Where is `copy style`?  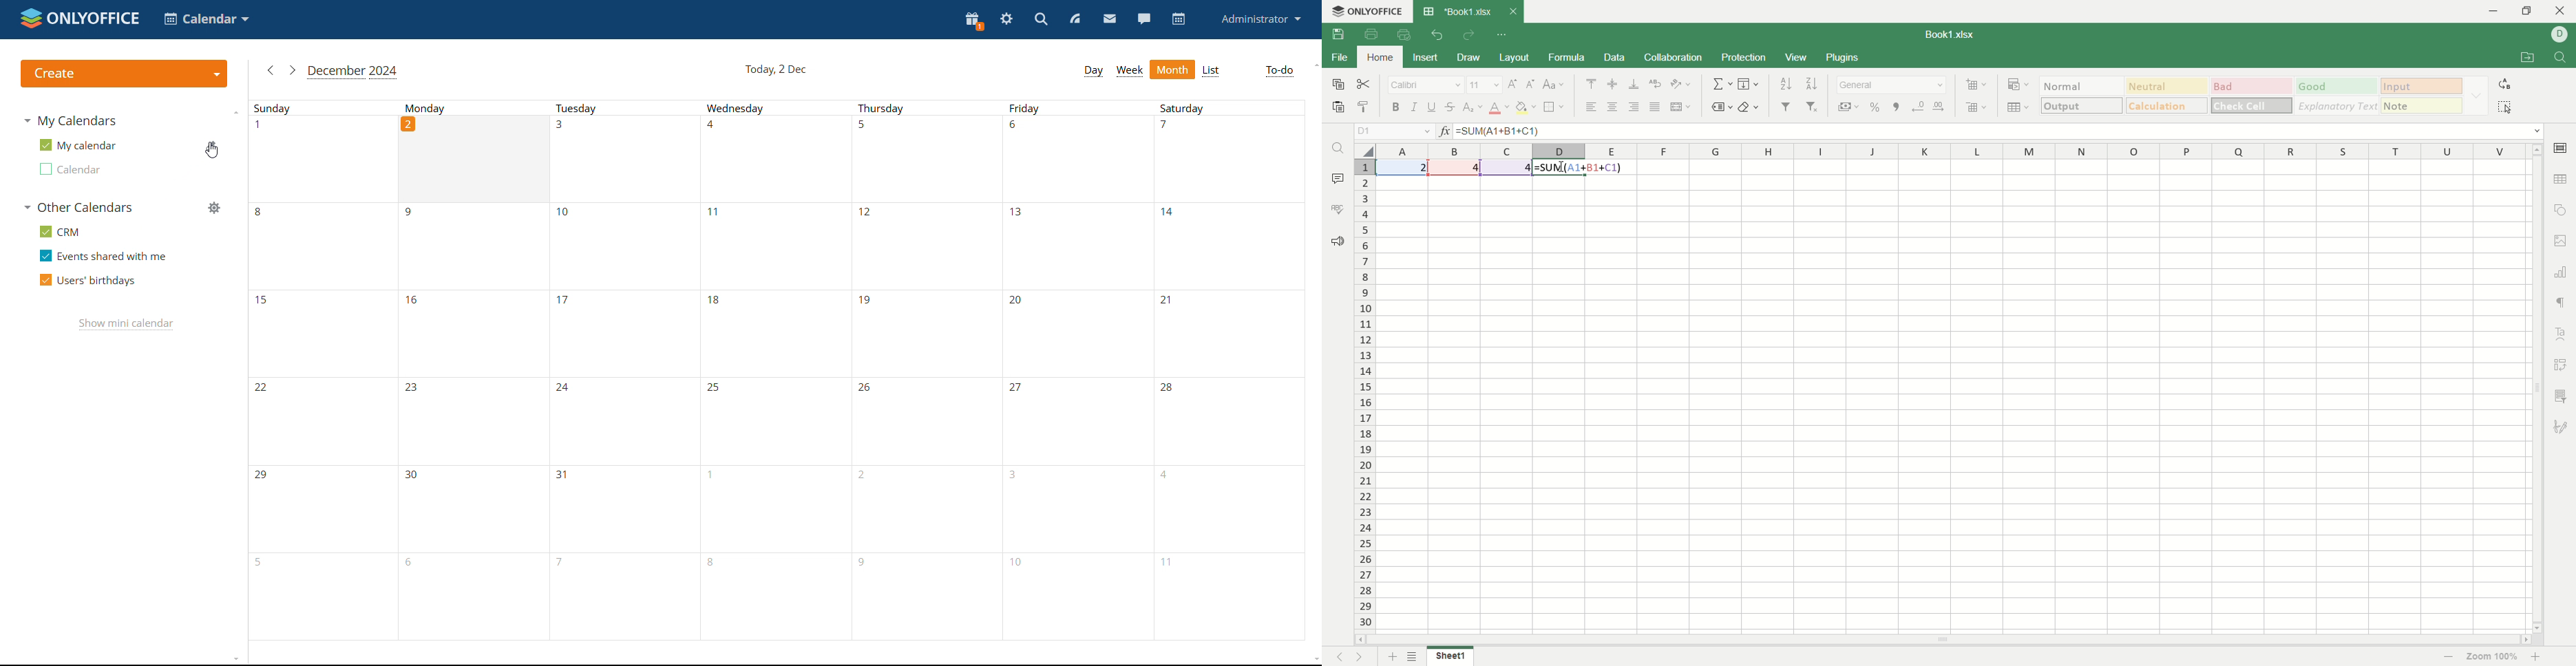 copy style is located at coordinates (1366, 106).